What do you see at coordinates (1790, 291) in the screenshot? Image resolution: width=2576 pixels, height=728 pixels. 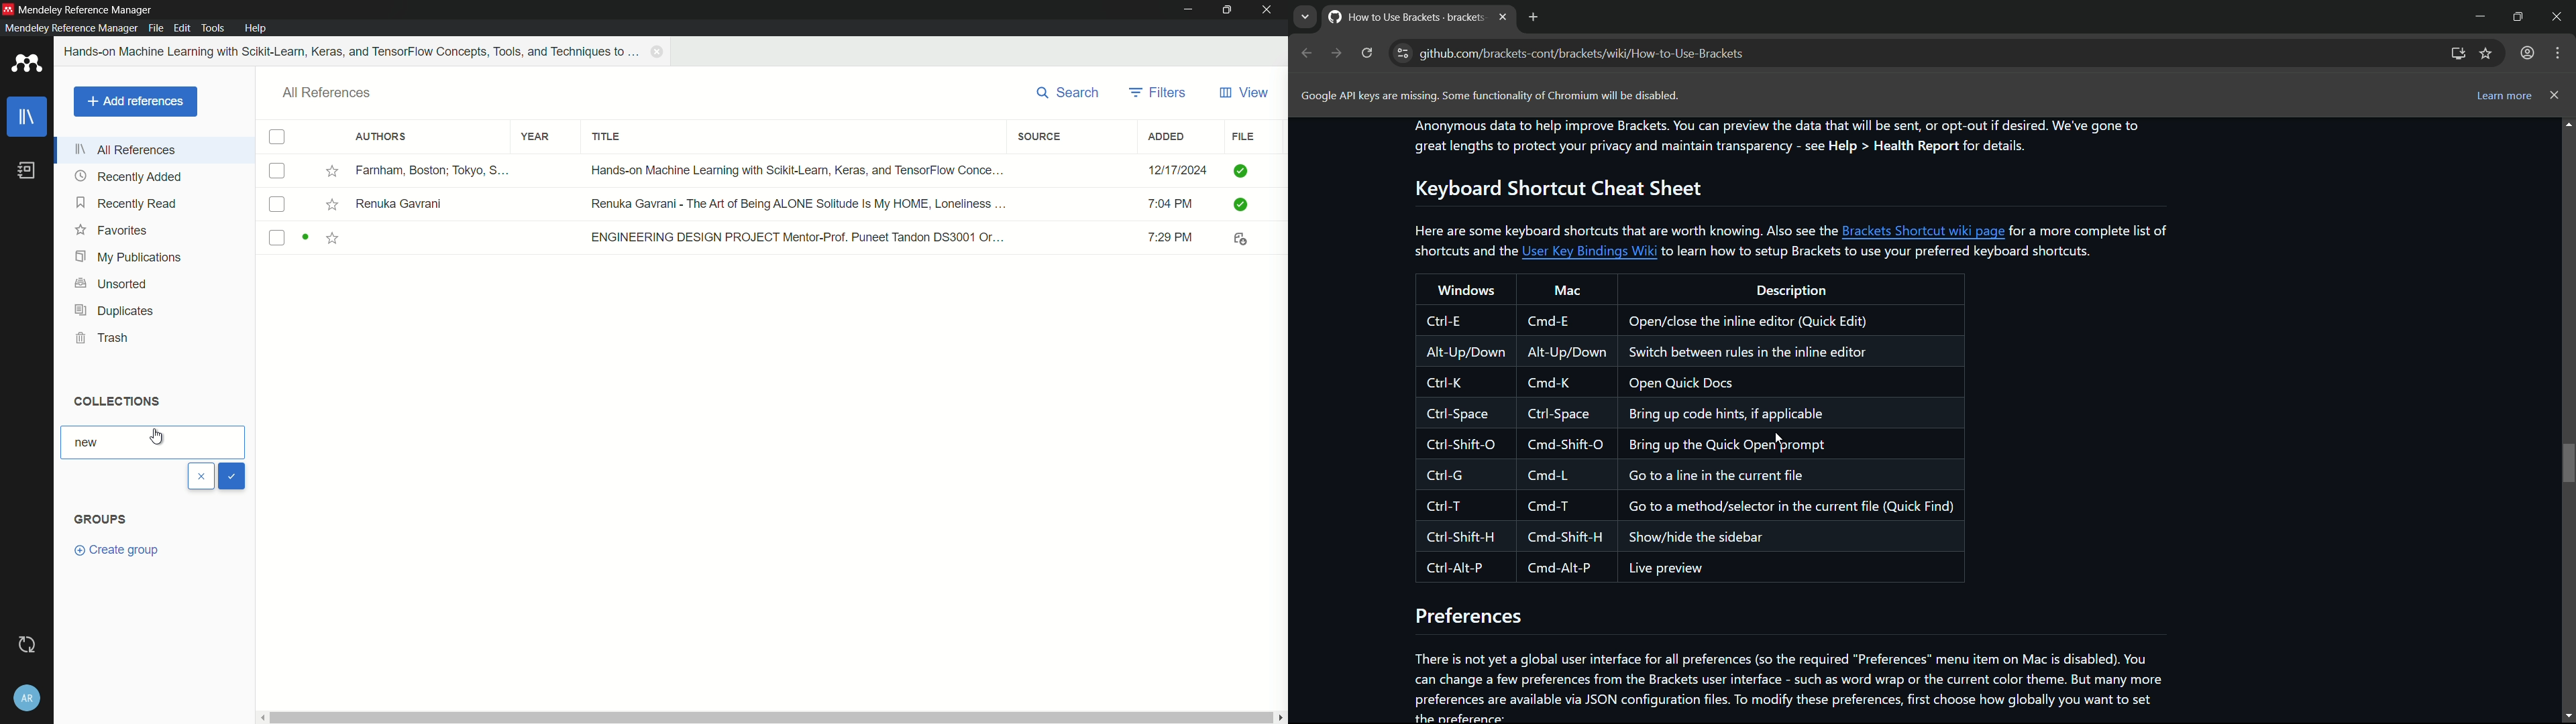 I see `description` at bounding box center [1790, 291].